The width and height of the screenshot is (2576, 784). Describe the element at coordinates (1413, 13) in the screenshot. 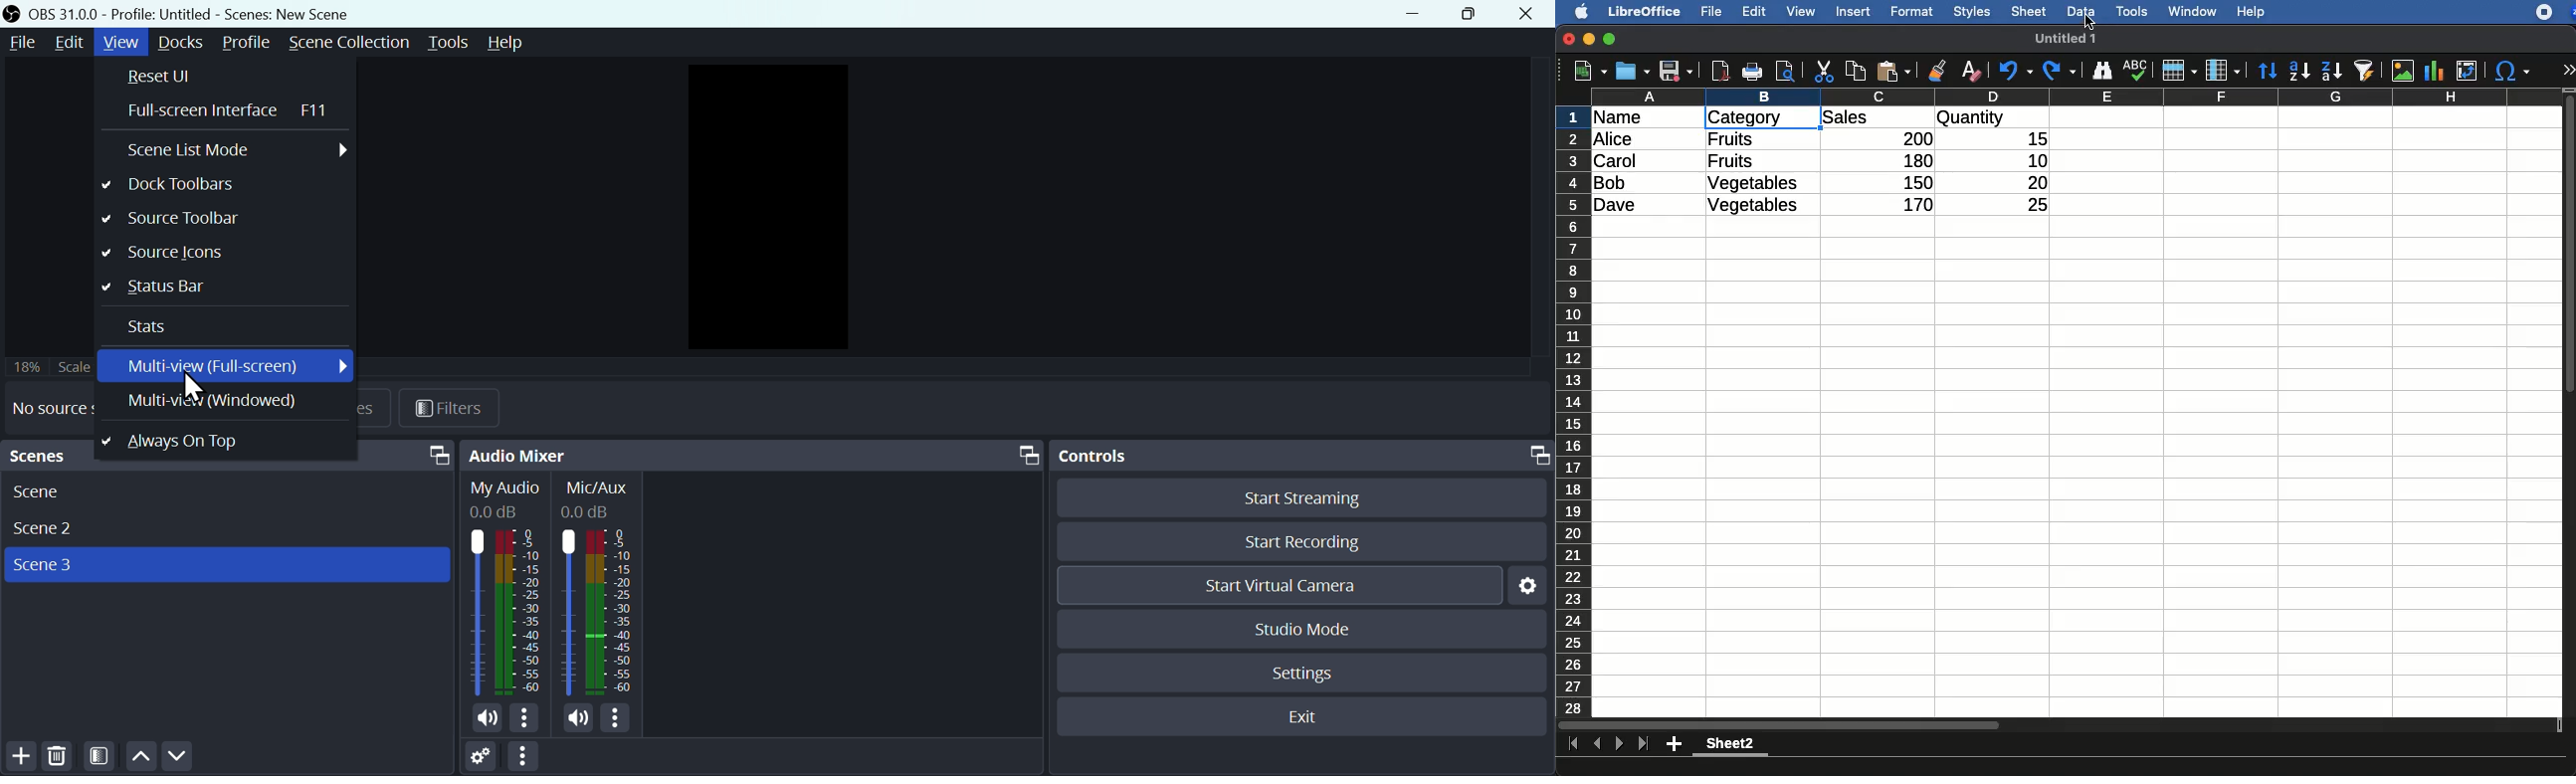

I see `` at that location.